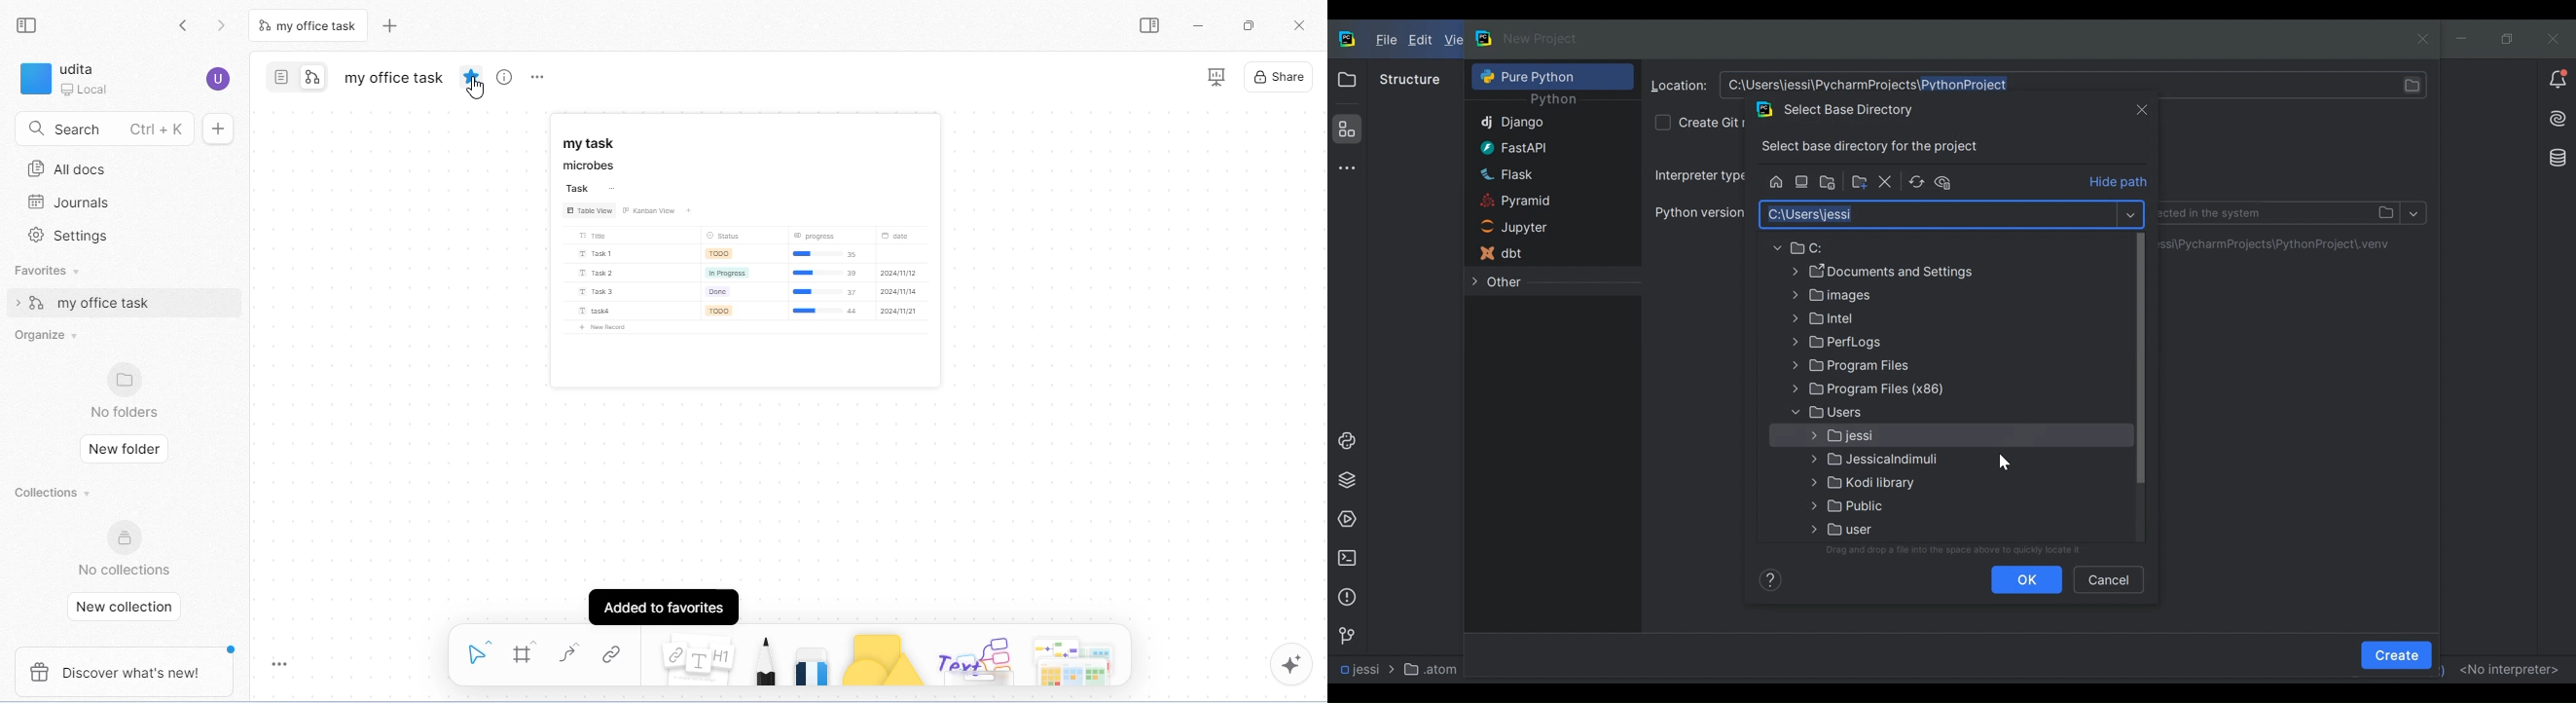  Describe the element at coordinates (390, 23) in the screenshot. I see `new tab` at that location.